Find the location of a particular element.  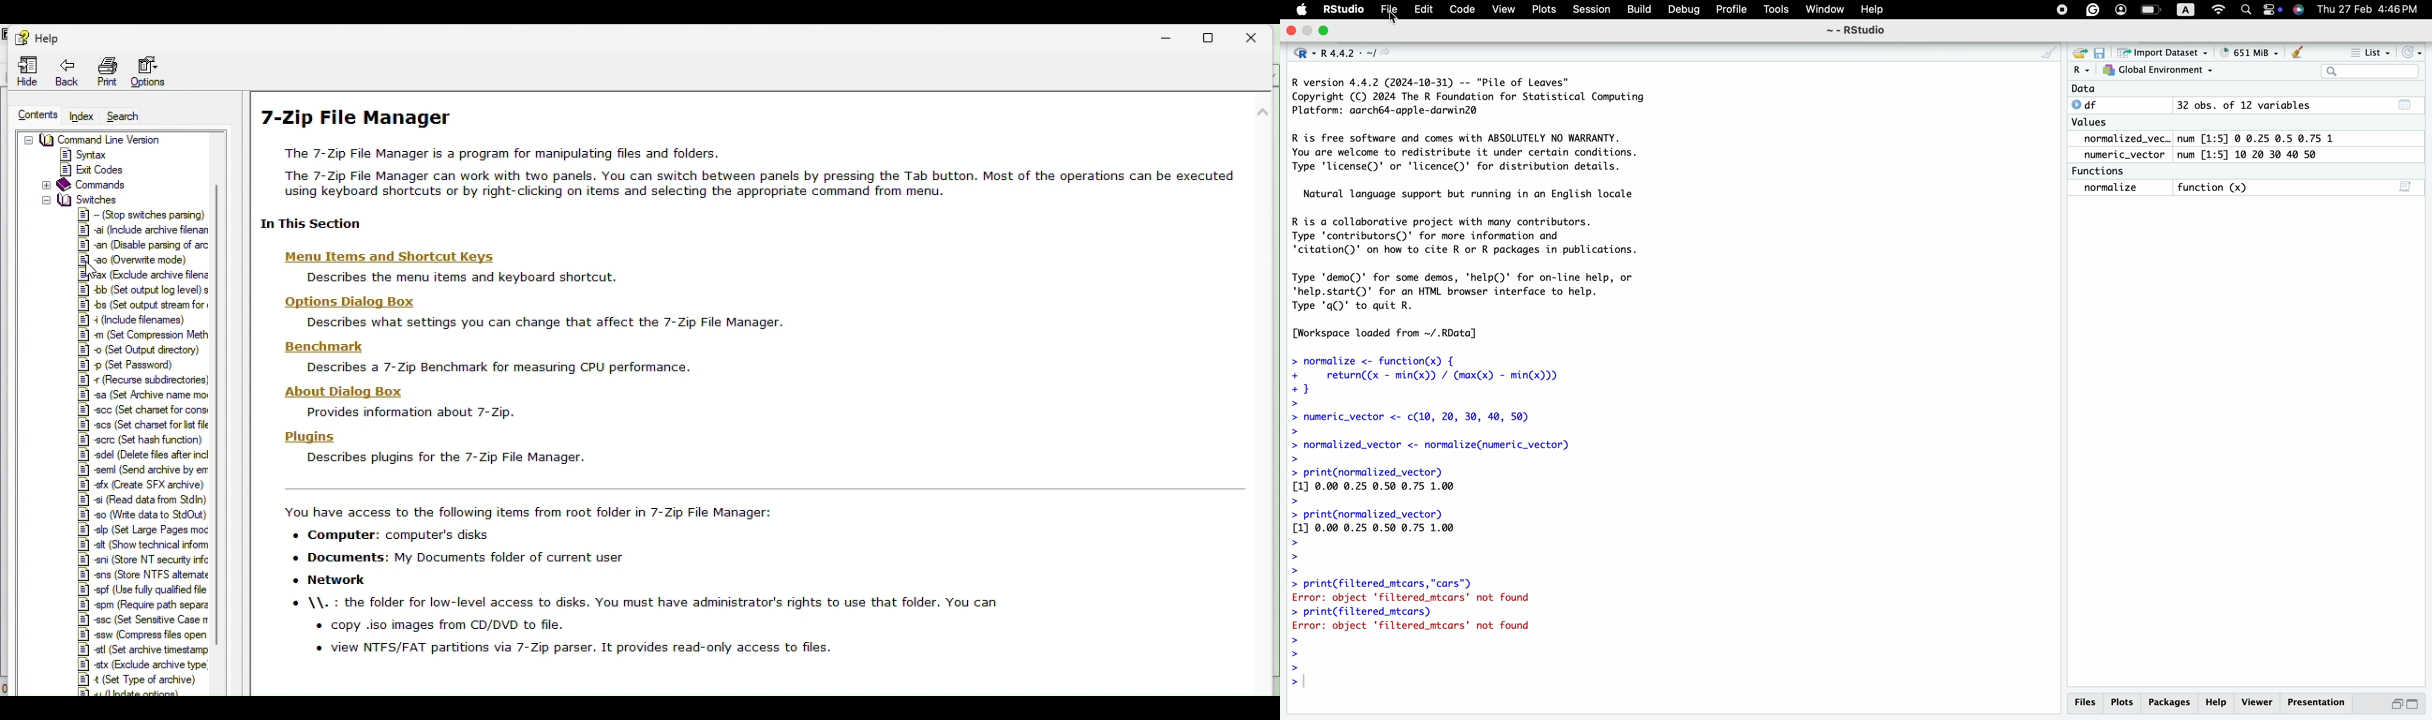

permissions is located at coordinates (2270, 11).